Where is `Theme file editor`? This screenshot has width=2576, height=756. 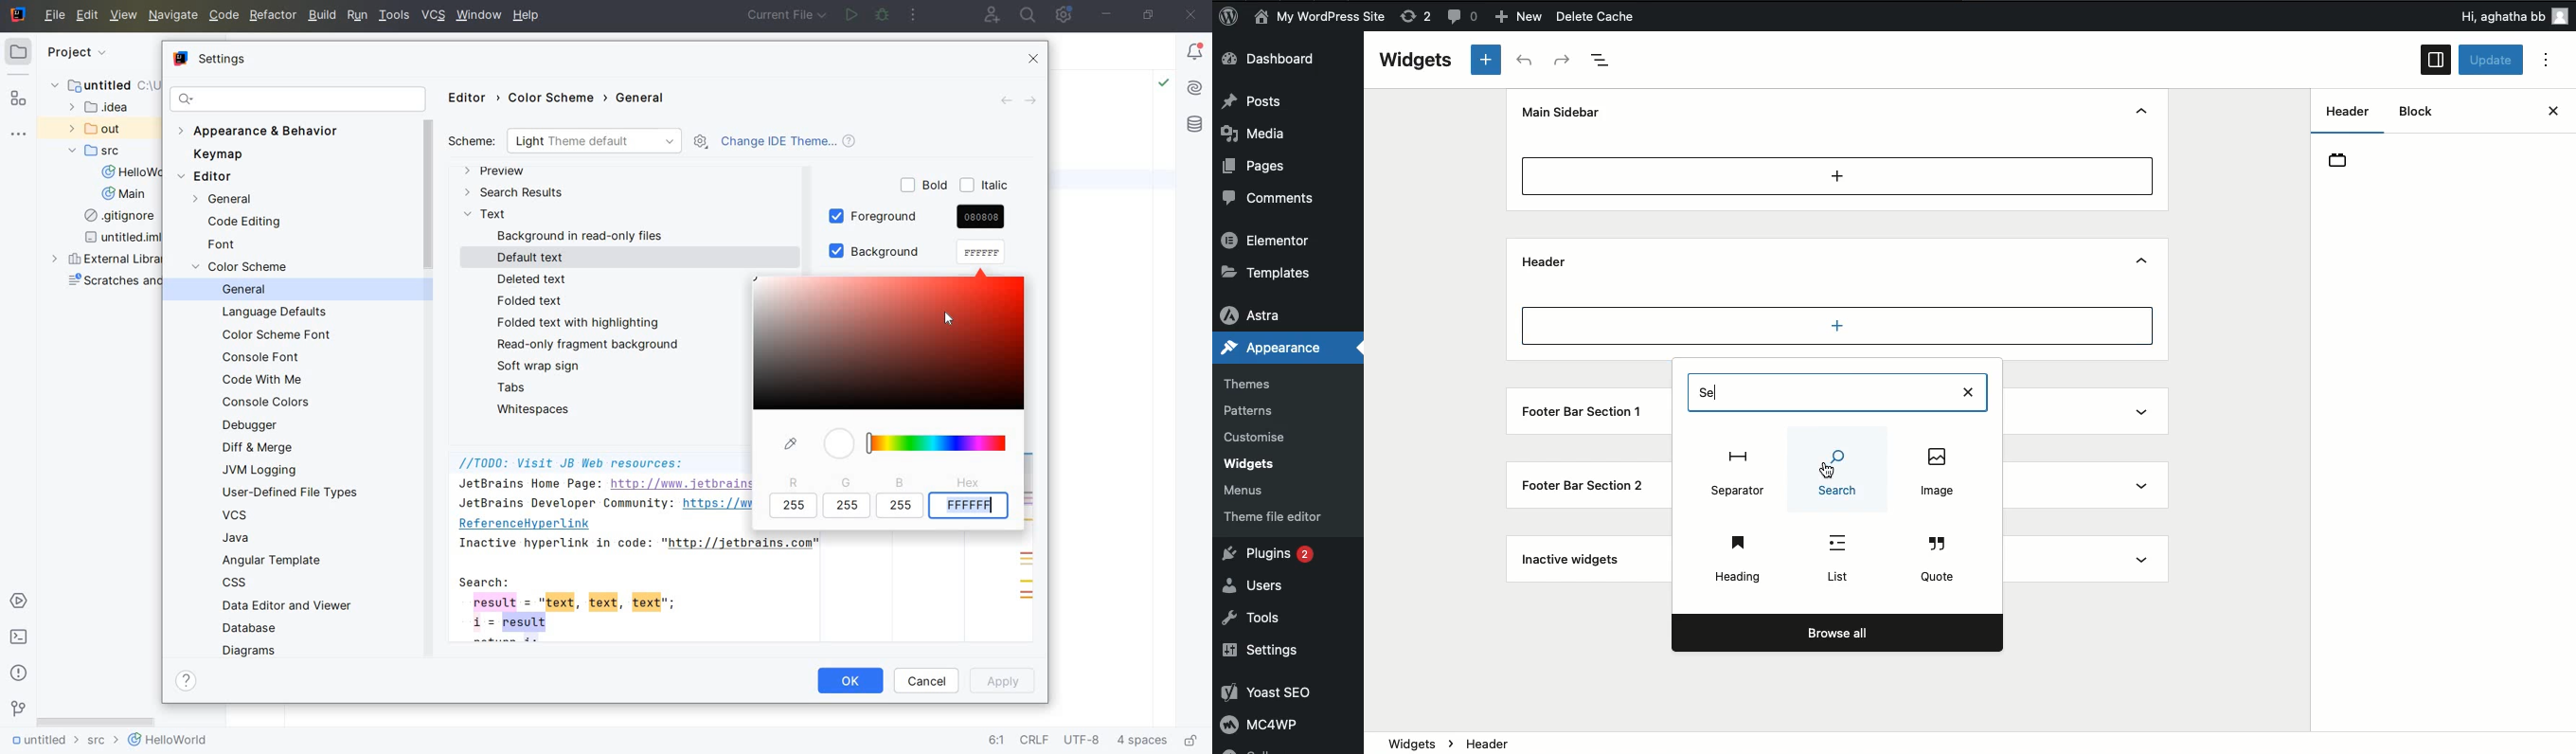
Theme file editor is located at coordinates (1274, 512).